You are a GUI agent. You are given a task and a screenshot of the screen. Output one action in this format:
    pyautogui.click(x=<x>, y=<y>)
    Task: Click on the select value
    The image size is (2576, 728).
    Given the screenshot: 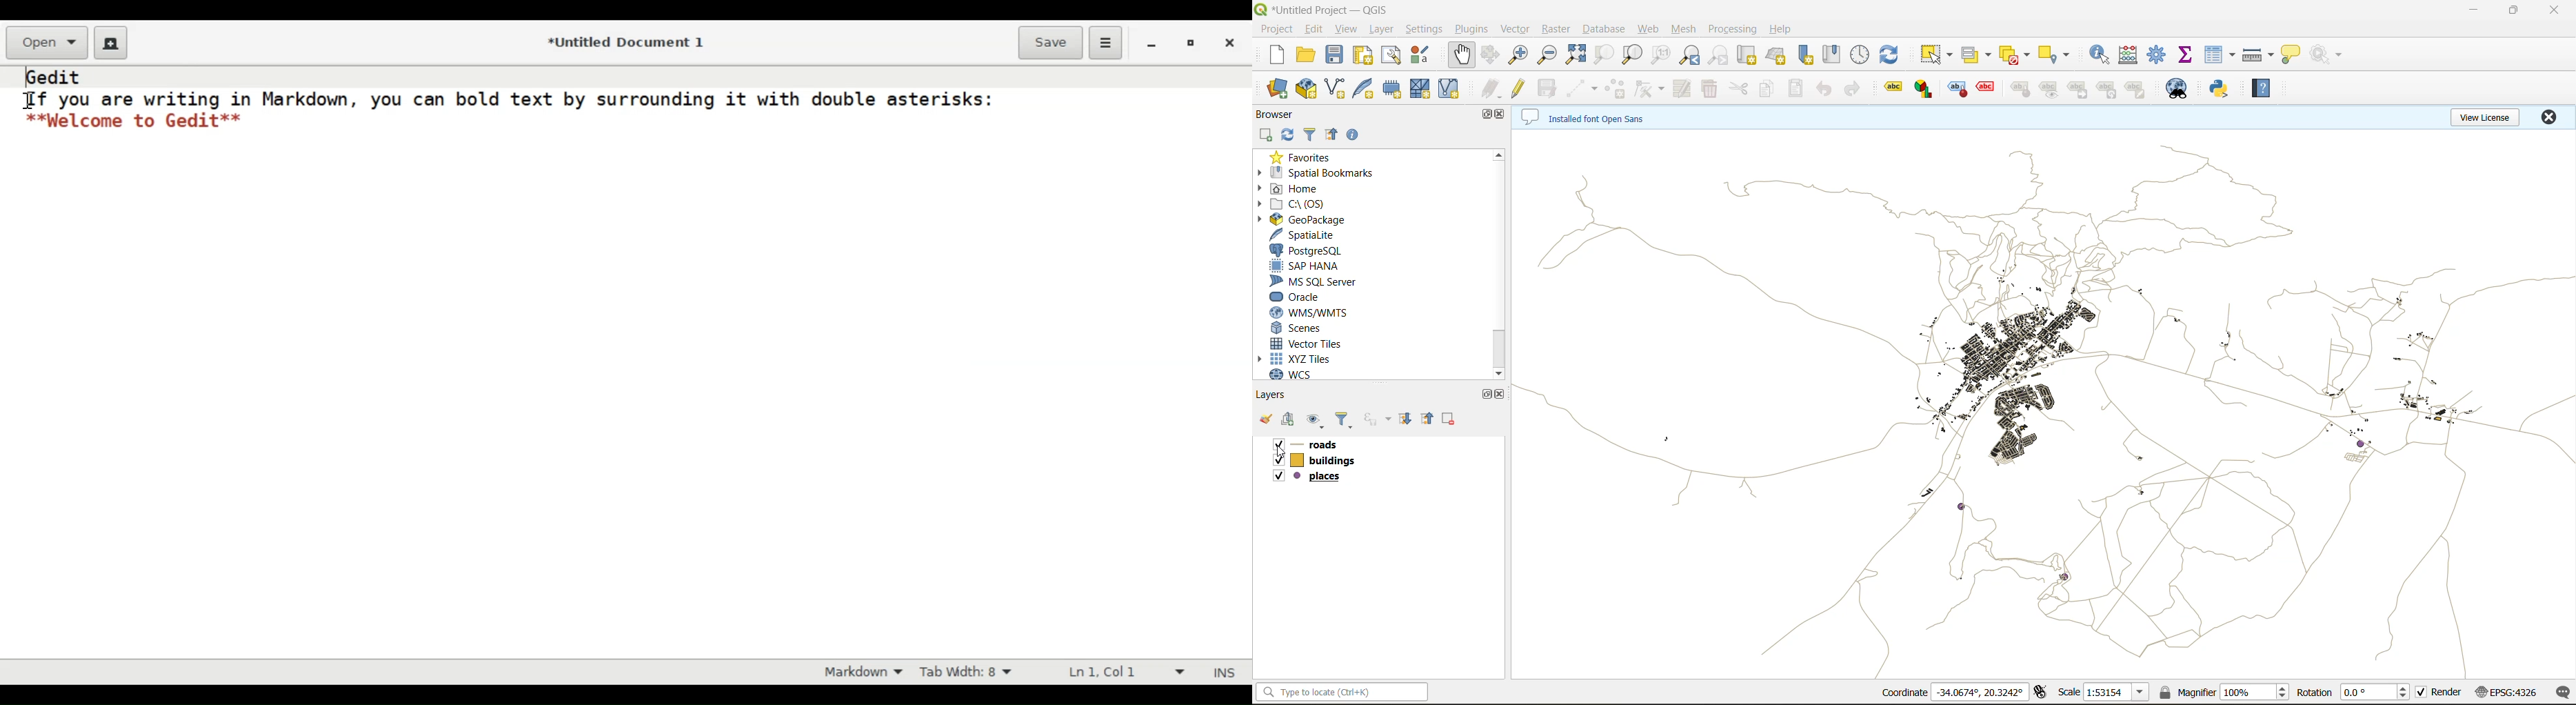 What is the action you would take?
    pyautogui.click(x=1977, y=54)
    